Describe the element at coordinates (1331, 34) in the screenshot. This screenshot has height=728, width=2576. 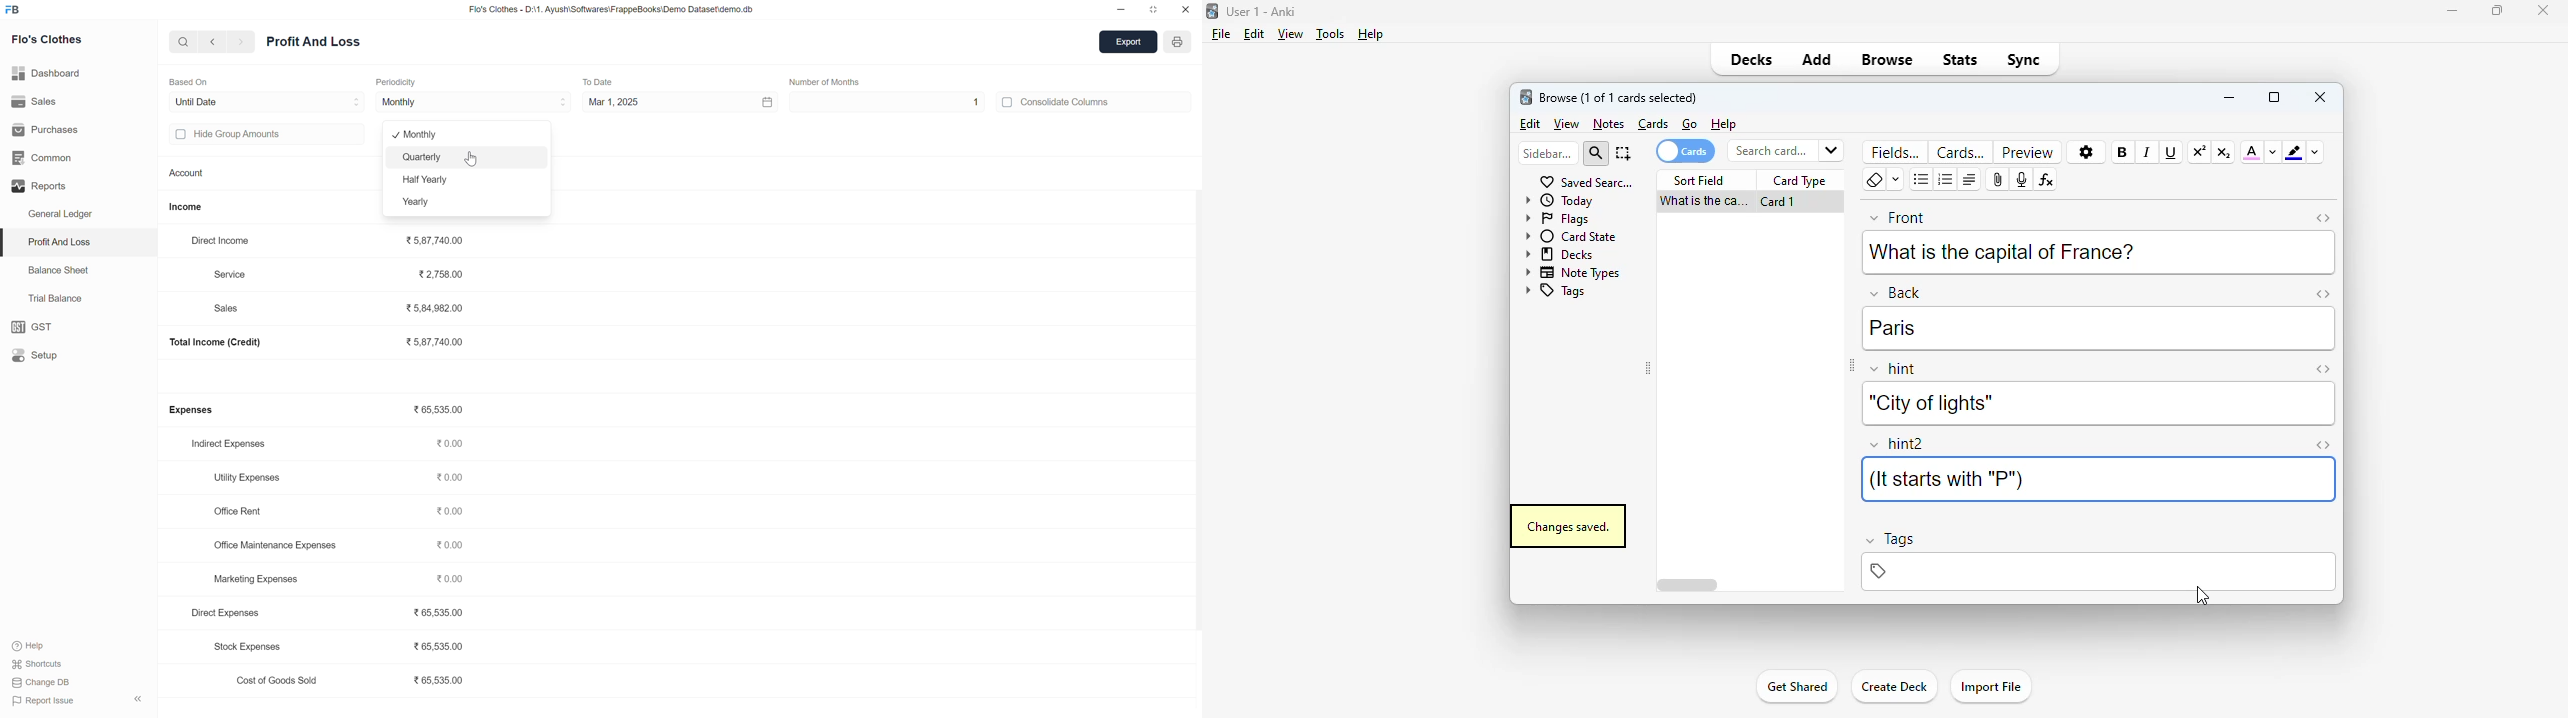
I see `tools` at that location.